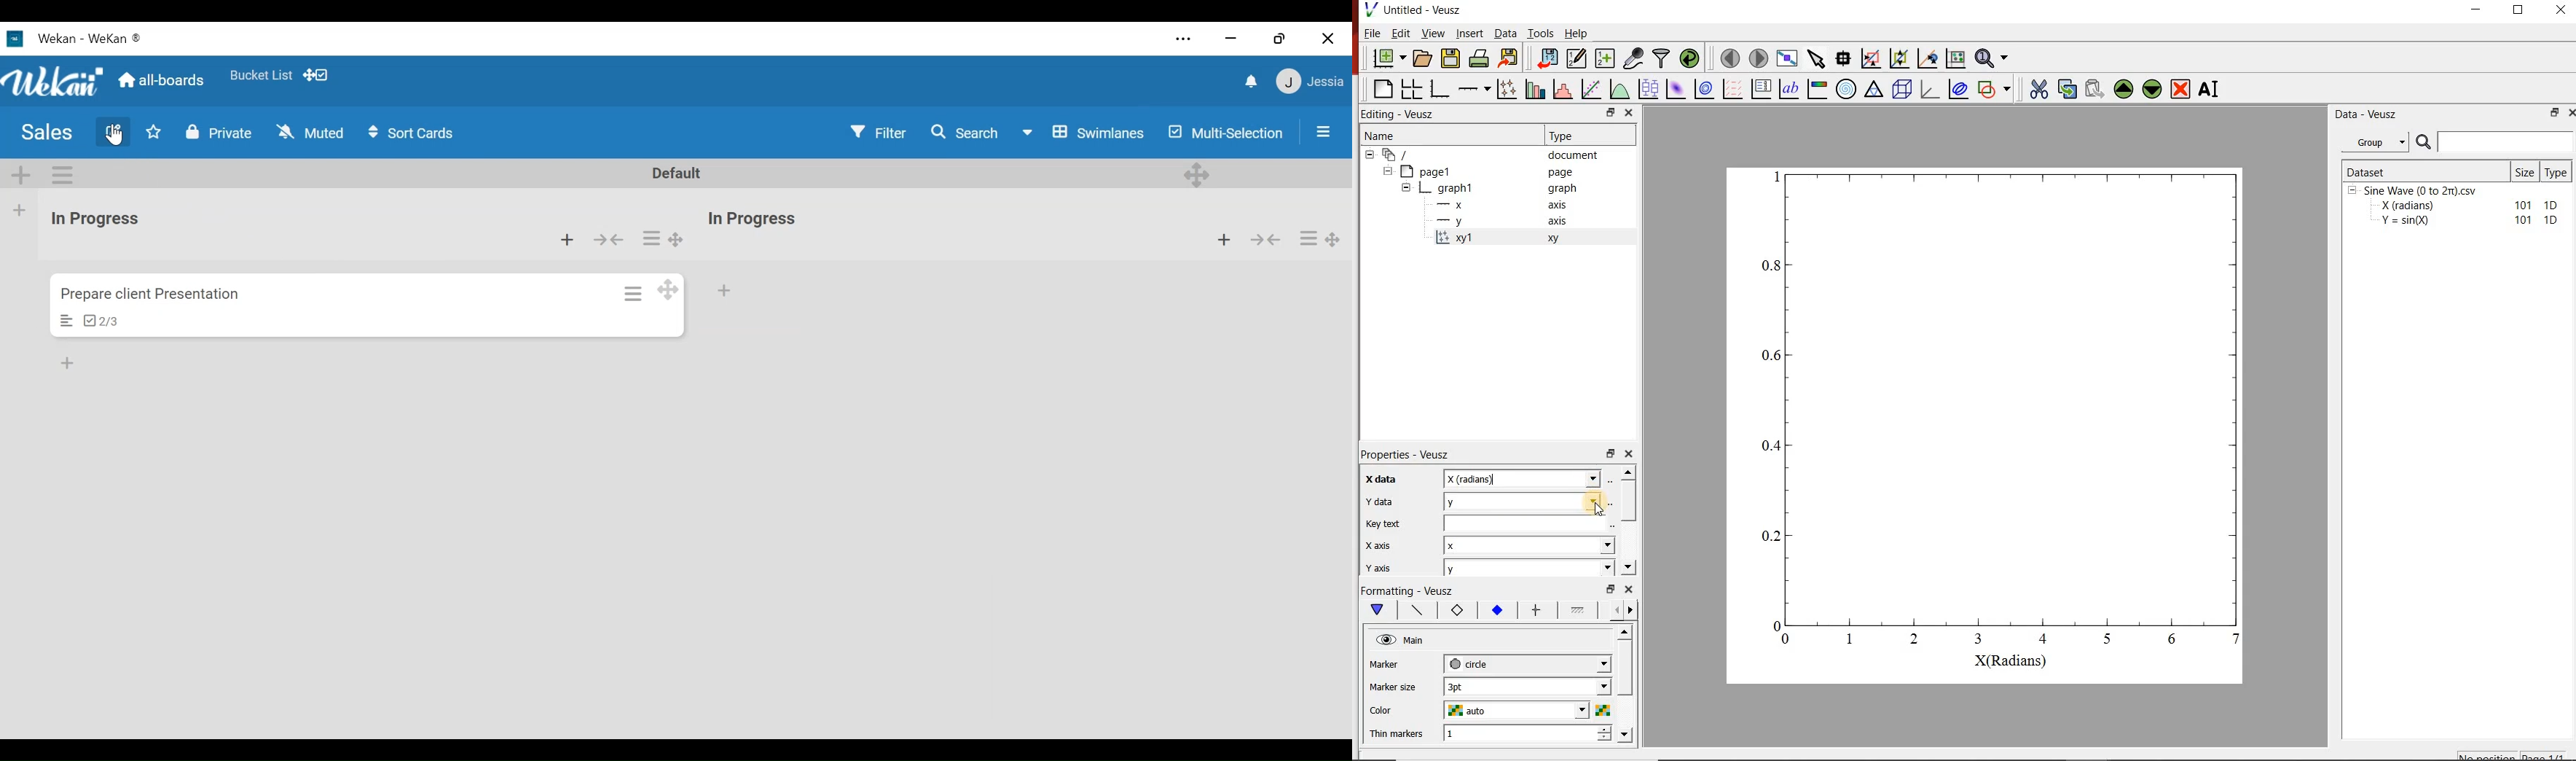  What do you see at coordinates (1407, 589) in the screenshot?
I see `Formatting - Veusz` at bounding box center [1407, 589].